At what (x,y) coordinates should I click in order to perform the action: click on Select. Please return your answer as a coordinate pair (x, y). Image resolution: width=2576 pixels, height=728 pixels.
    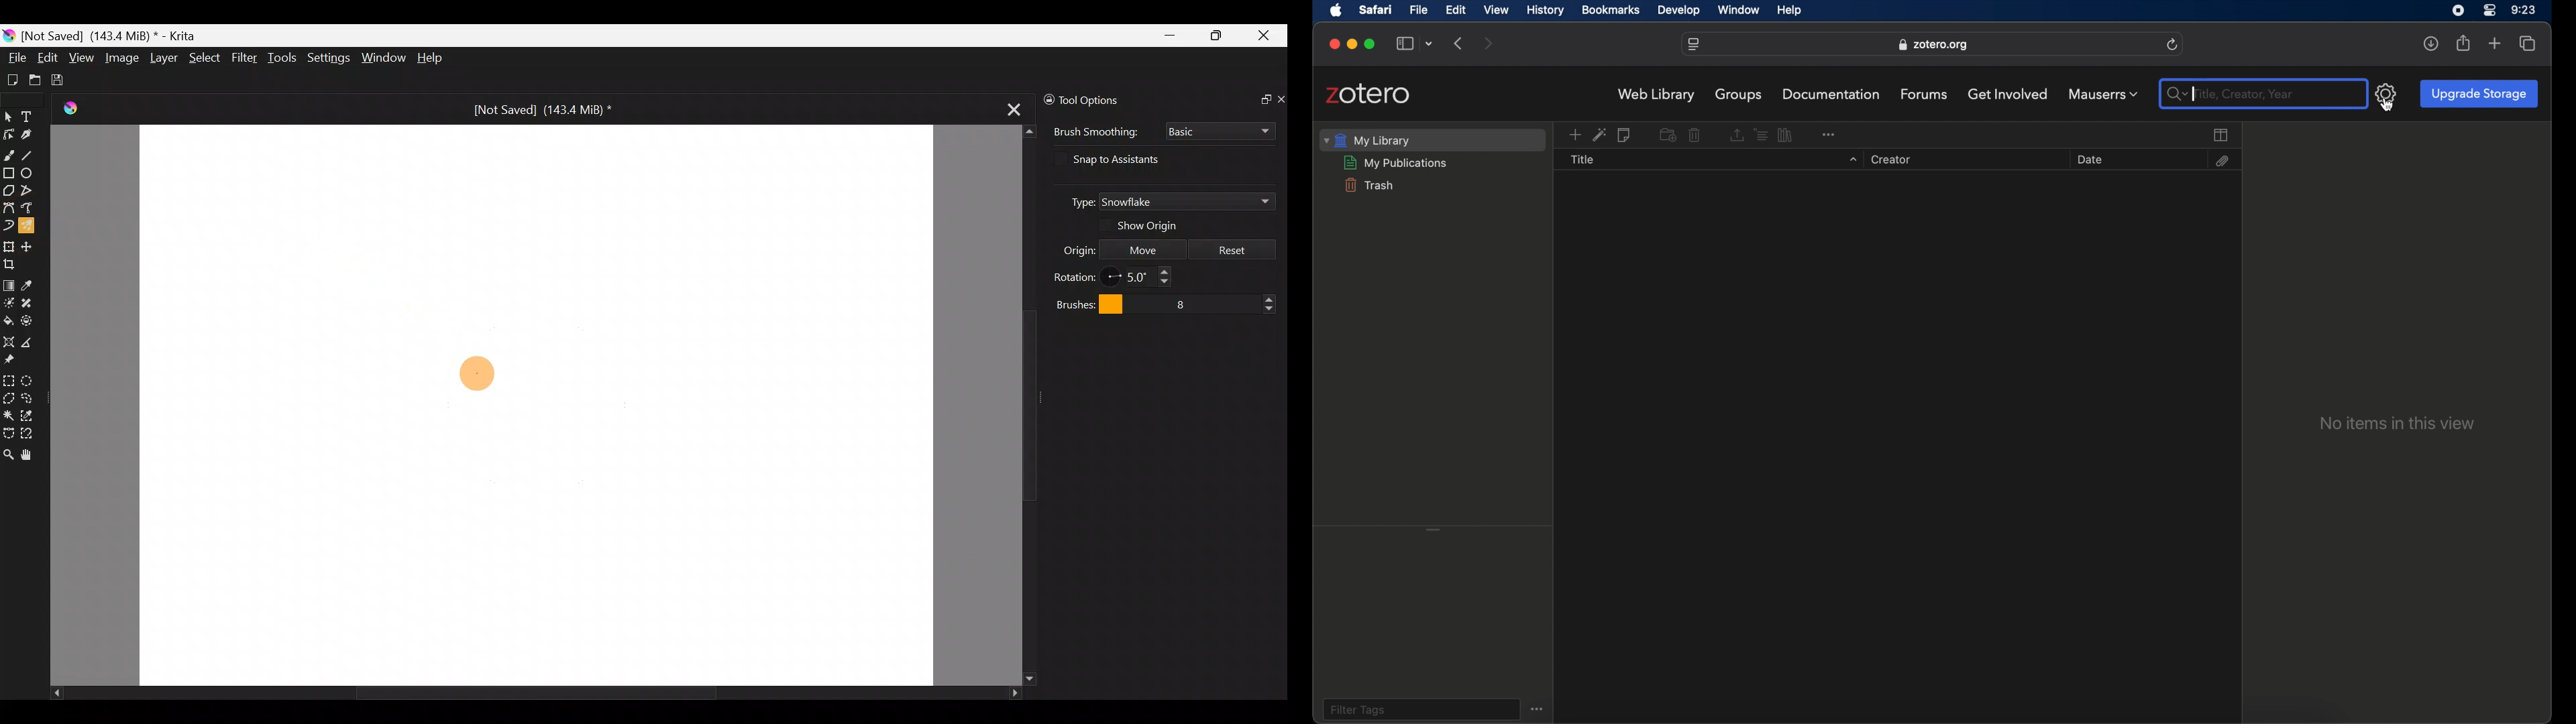
    Looking at the image, I should click on (205, 58).